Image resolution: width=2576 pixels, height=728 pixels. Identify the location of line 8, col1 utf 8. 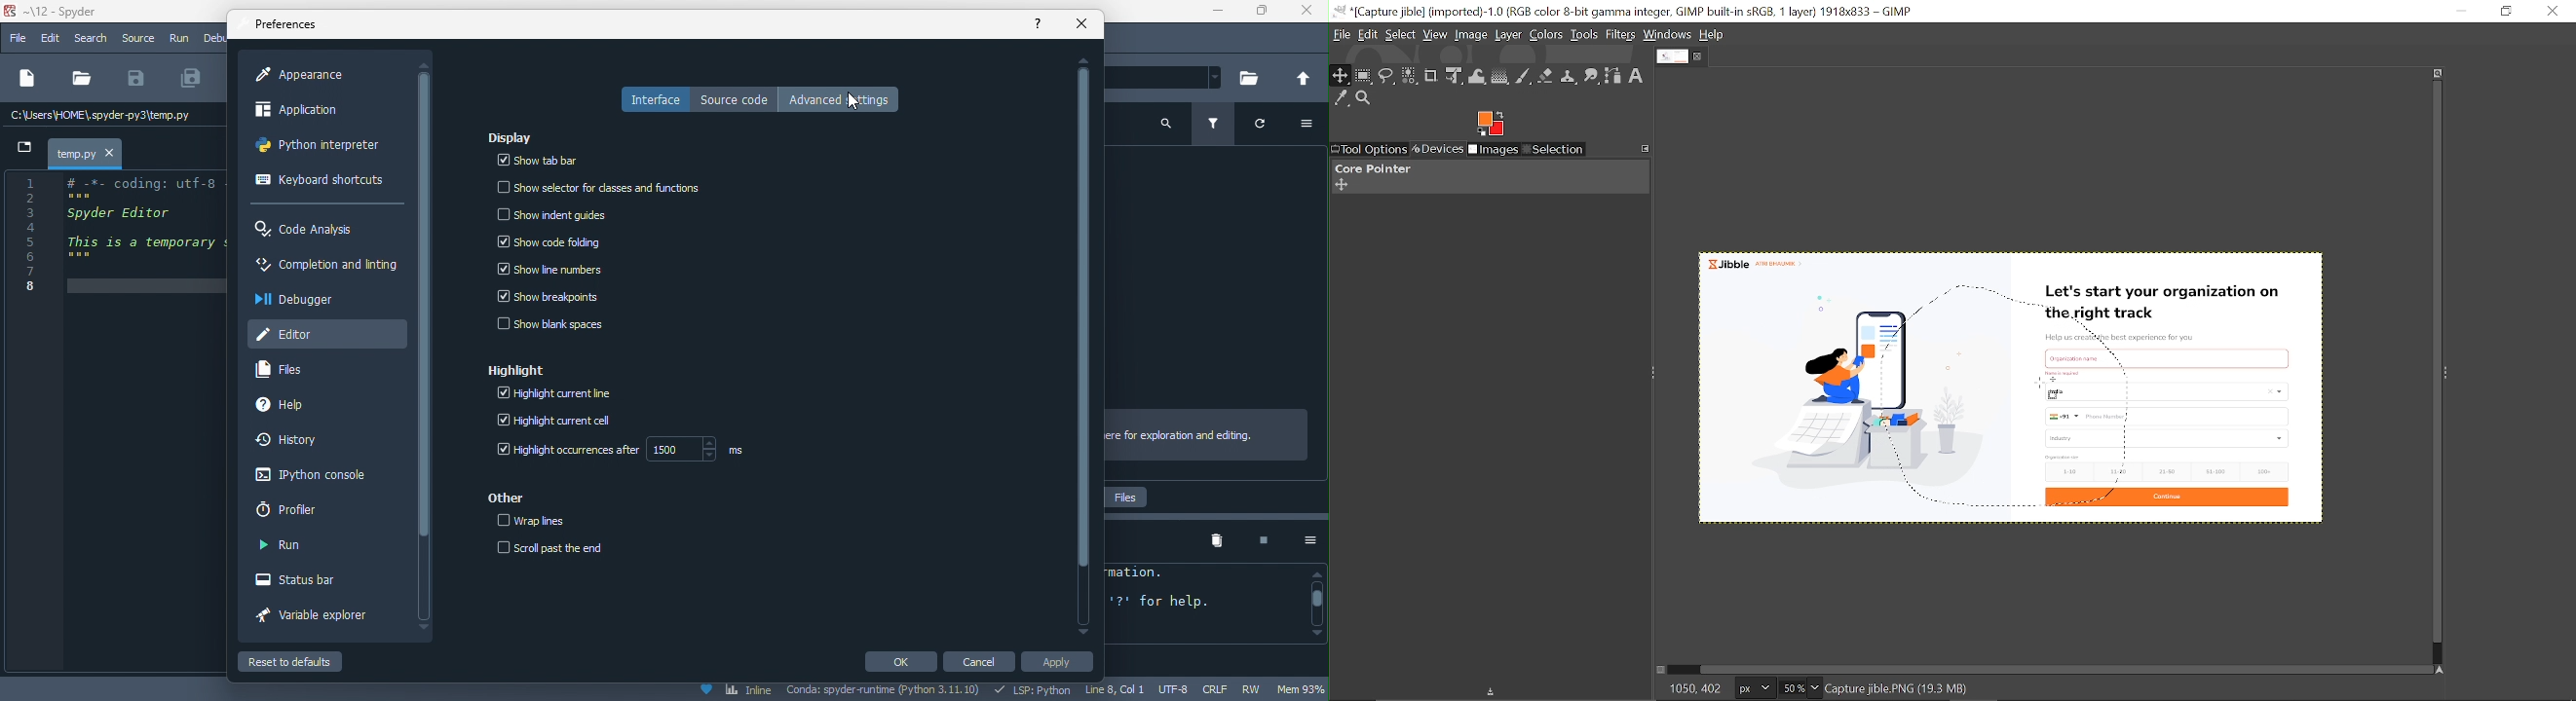
(1139, 690).